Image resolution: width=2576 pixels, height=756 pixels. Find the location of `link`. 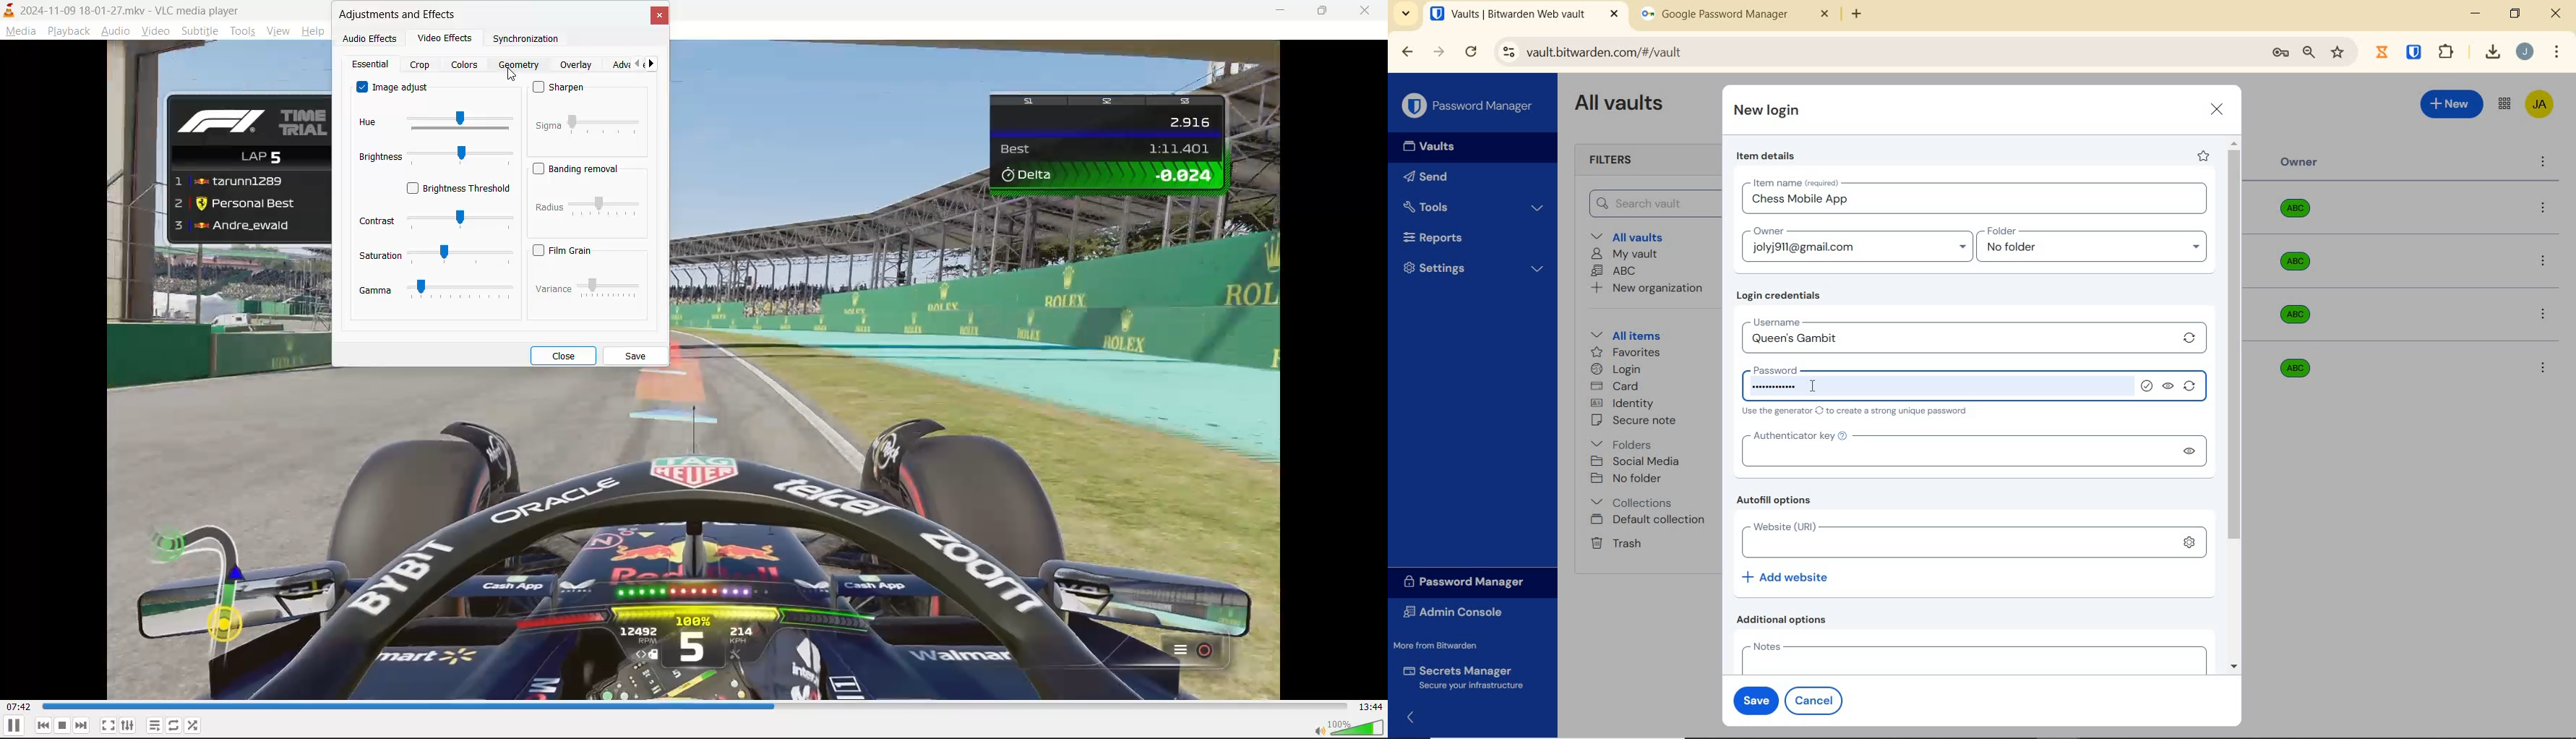

link is located at coordinates (2189, 542).